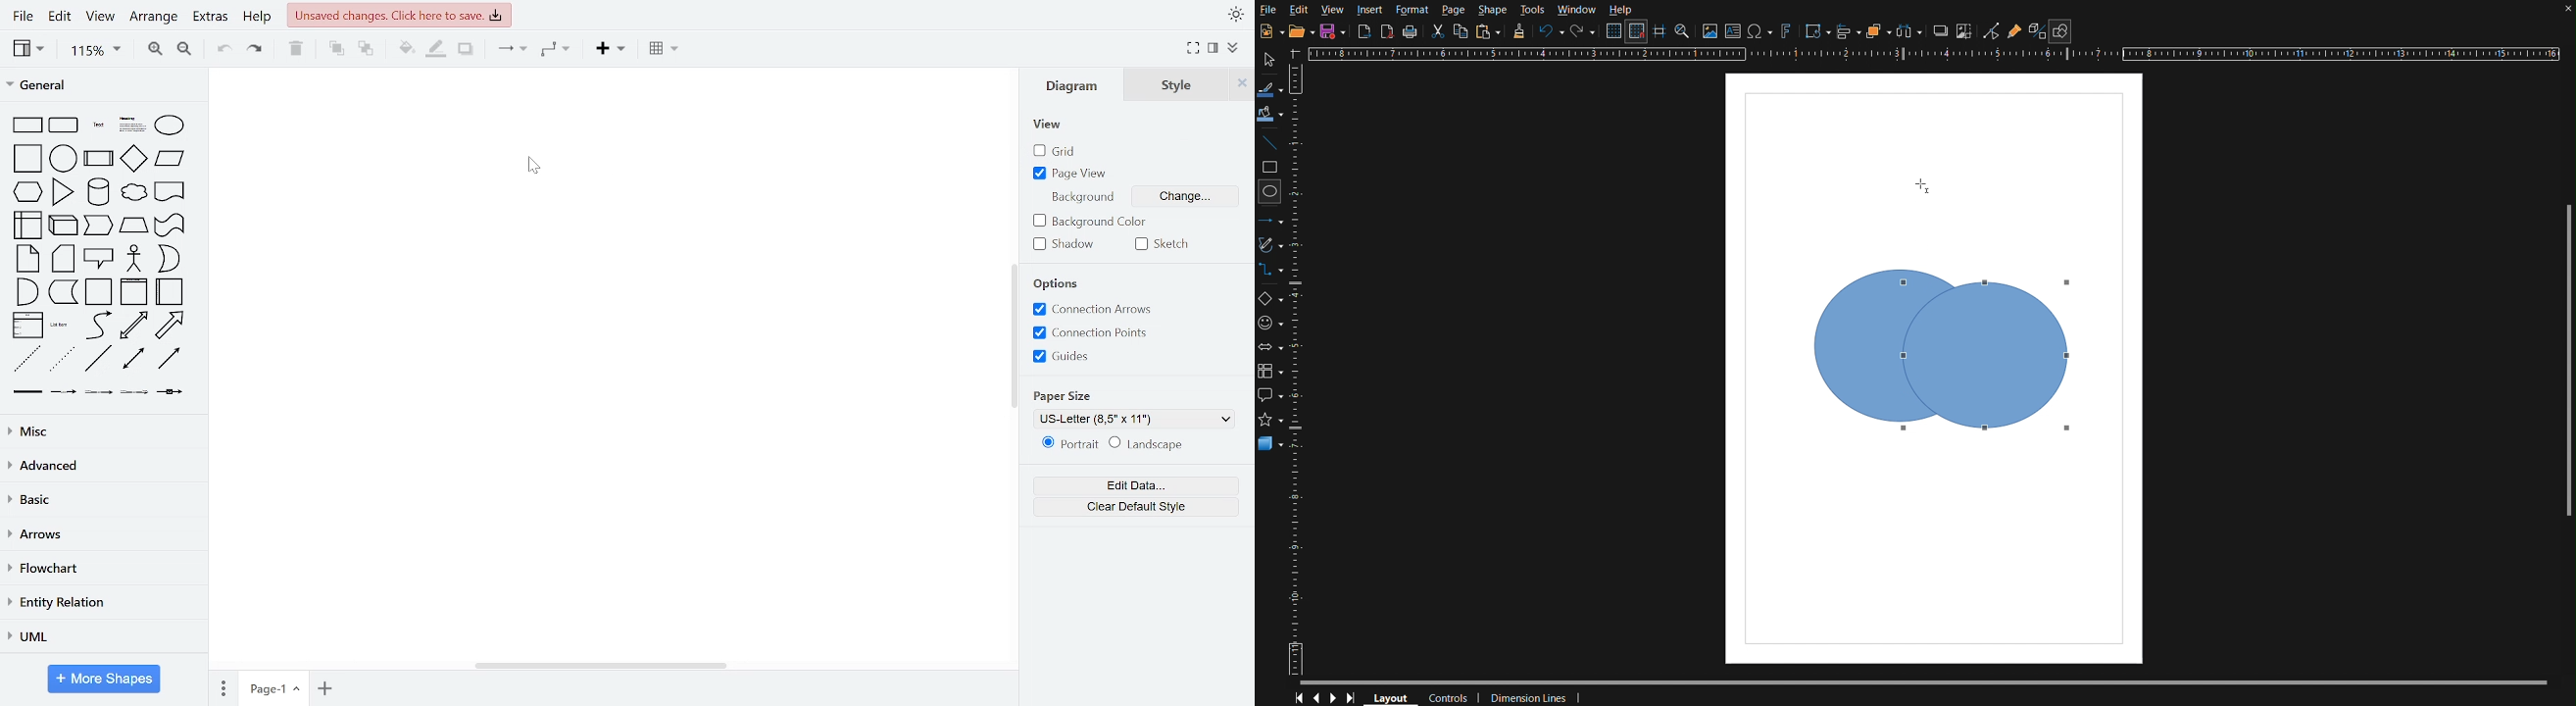 The width and height of the screenshot is (2576, 728). What do you see at coordinates (1412, 31) in the screenshot?
I see `Print` at bounding box center [1412, 31].